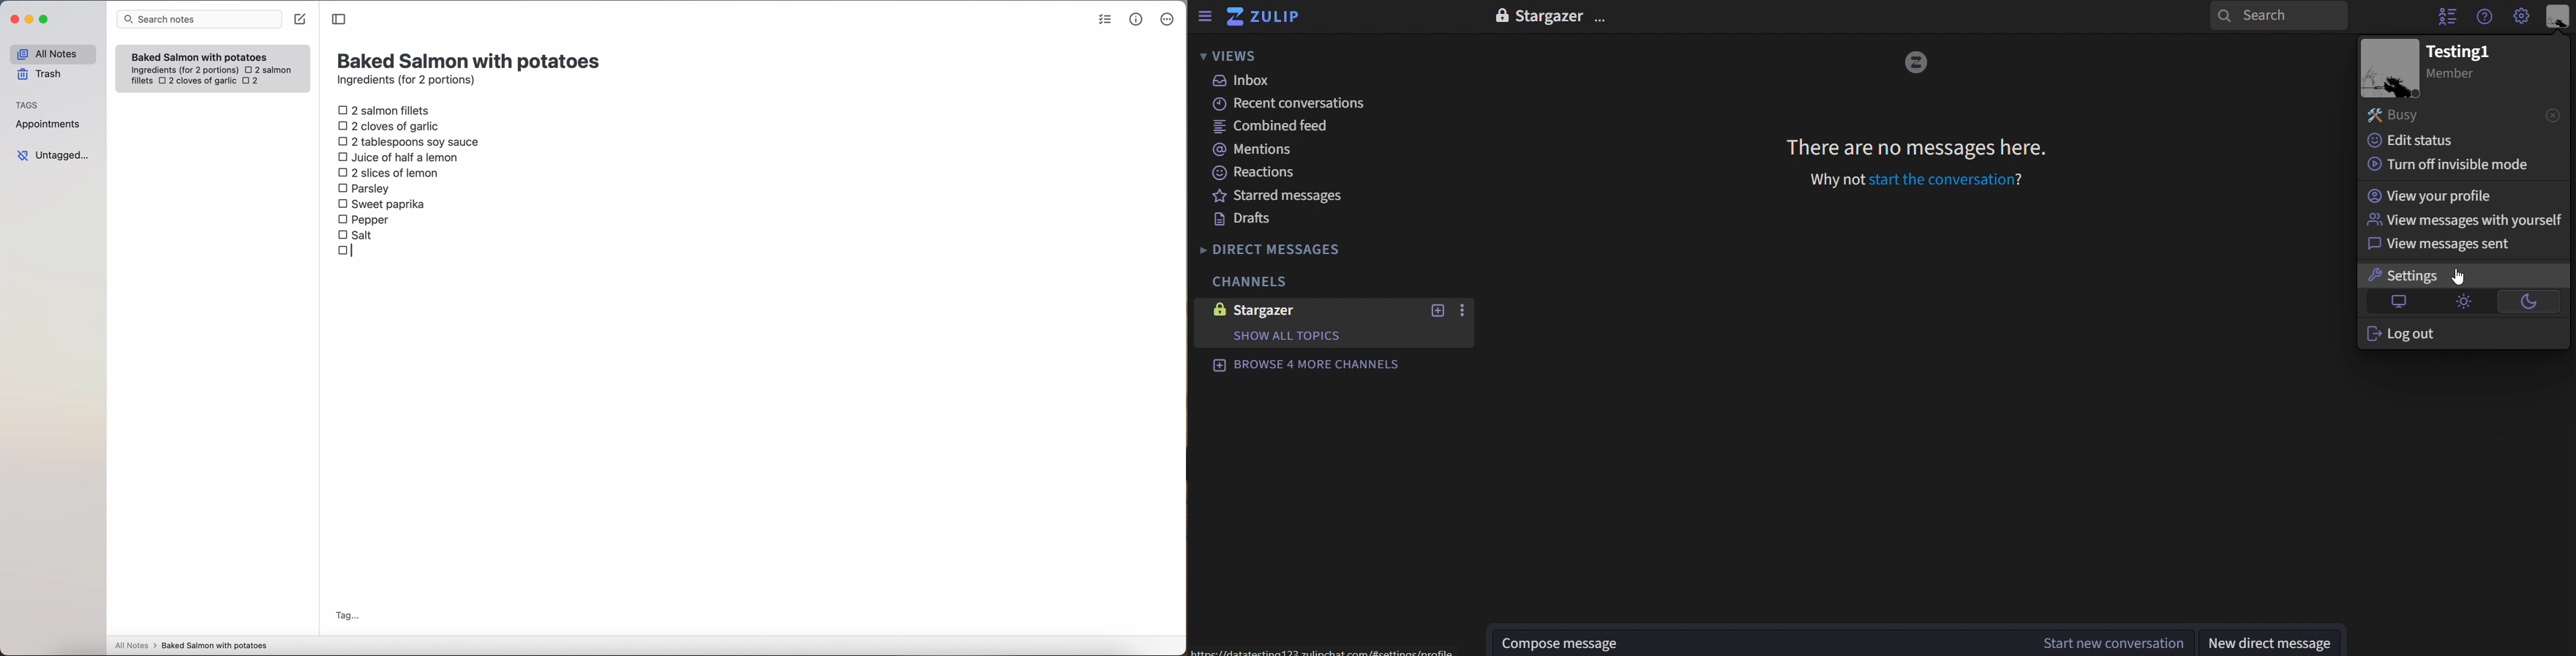  What do you see at coordinates (1310, 368) in the screenshot?
I see `browse 4 more channels` at bounding box center [1310, 368].